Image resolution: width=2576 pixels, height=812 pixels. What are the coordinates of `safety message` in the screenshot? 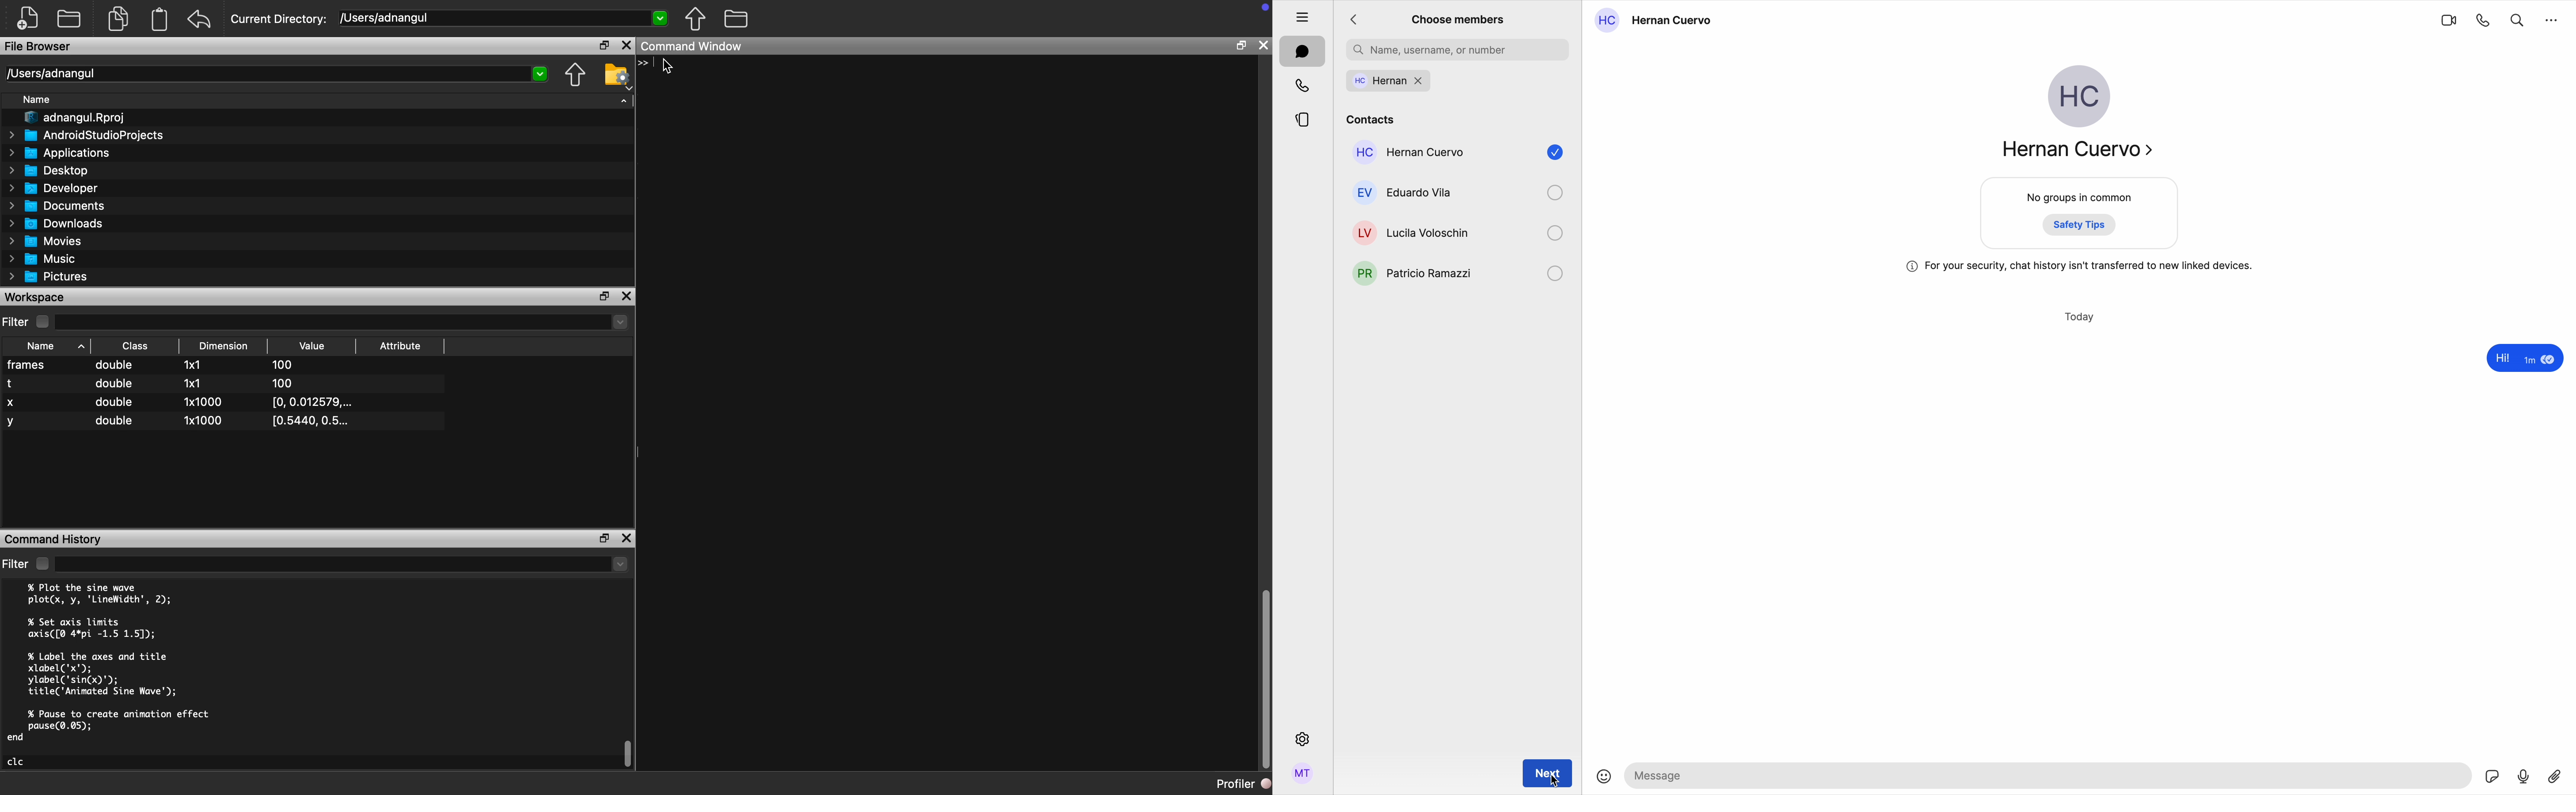 It's located at (2080, 266).